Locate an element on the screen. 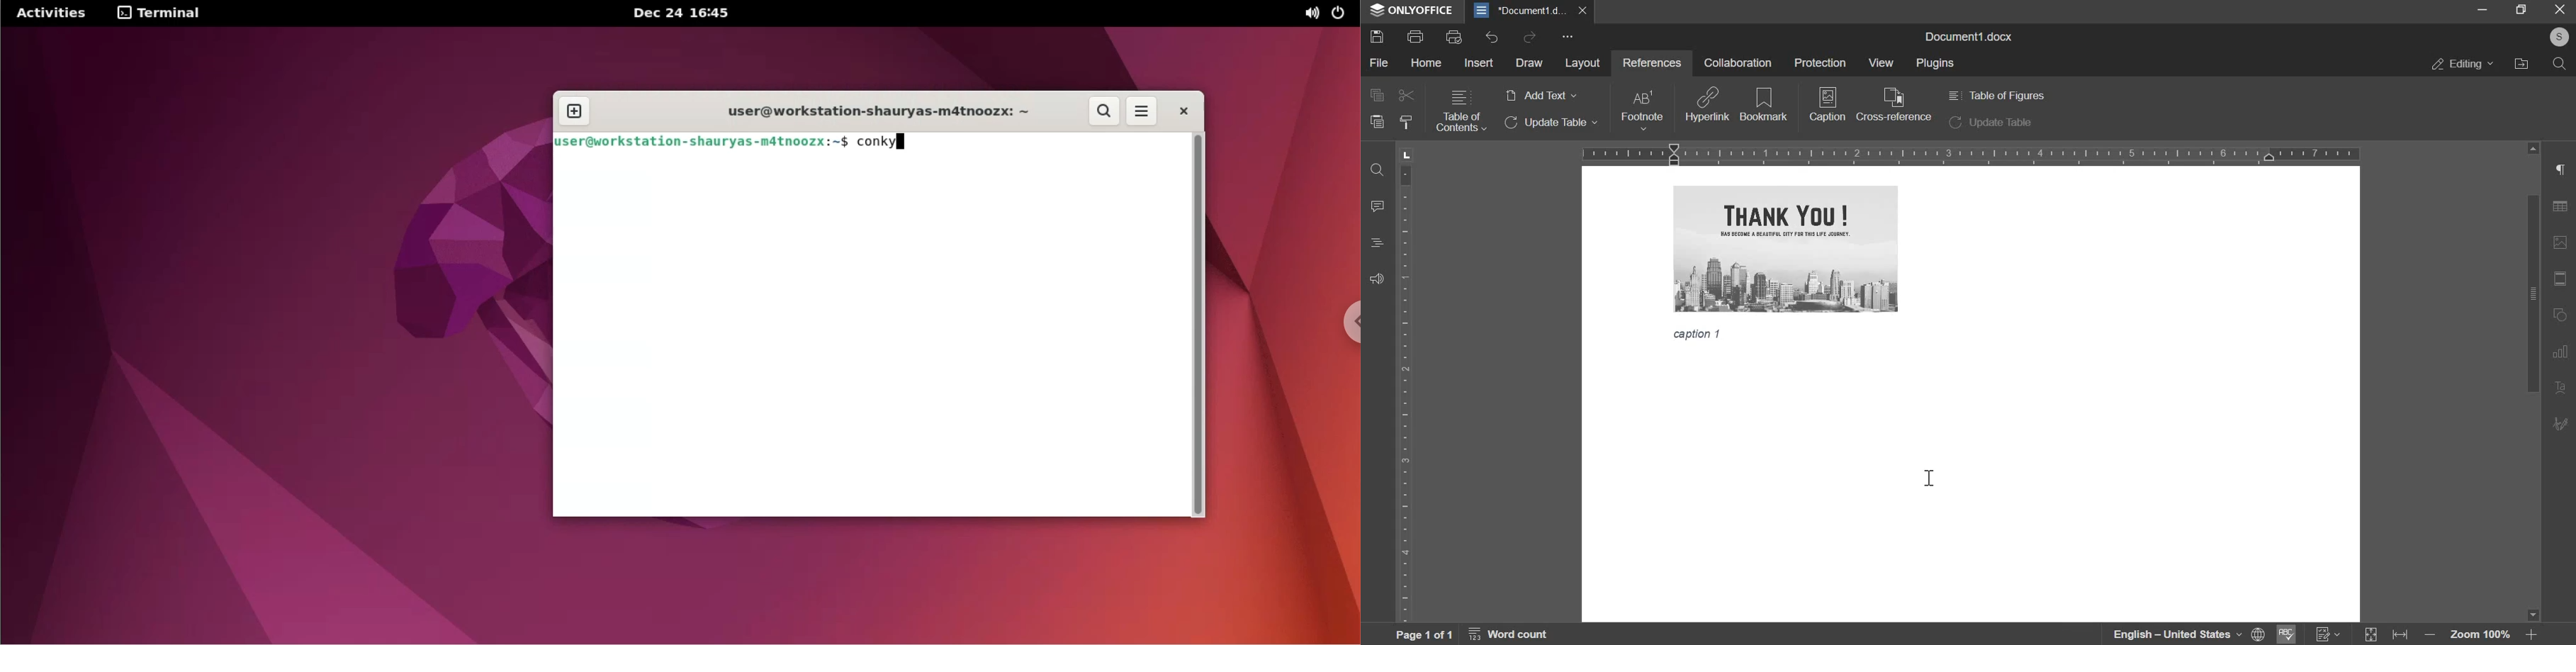 The height and width of the screenshot is (672, 2576). feedback is located at coordinates (1377, 278).